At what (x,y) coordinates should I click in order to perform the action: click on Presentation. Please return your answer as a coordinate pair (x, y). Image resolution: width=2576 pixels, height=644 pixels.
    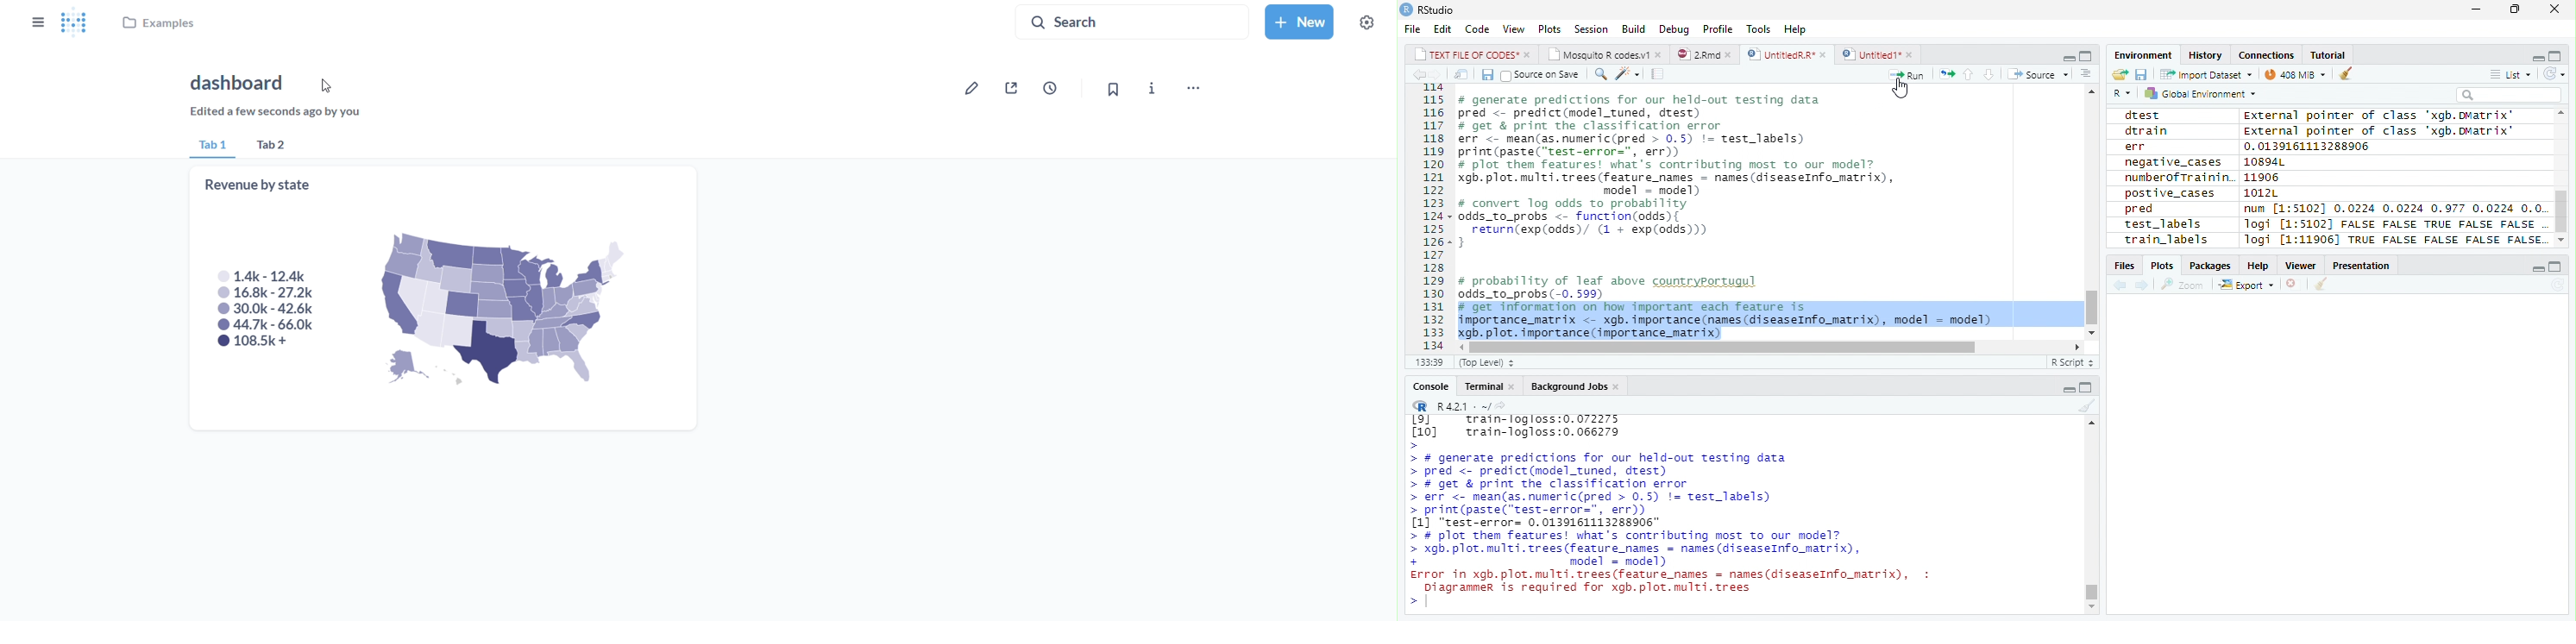
    Looking at the image, I should click on (2363, 264).